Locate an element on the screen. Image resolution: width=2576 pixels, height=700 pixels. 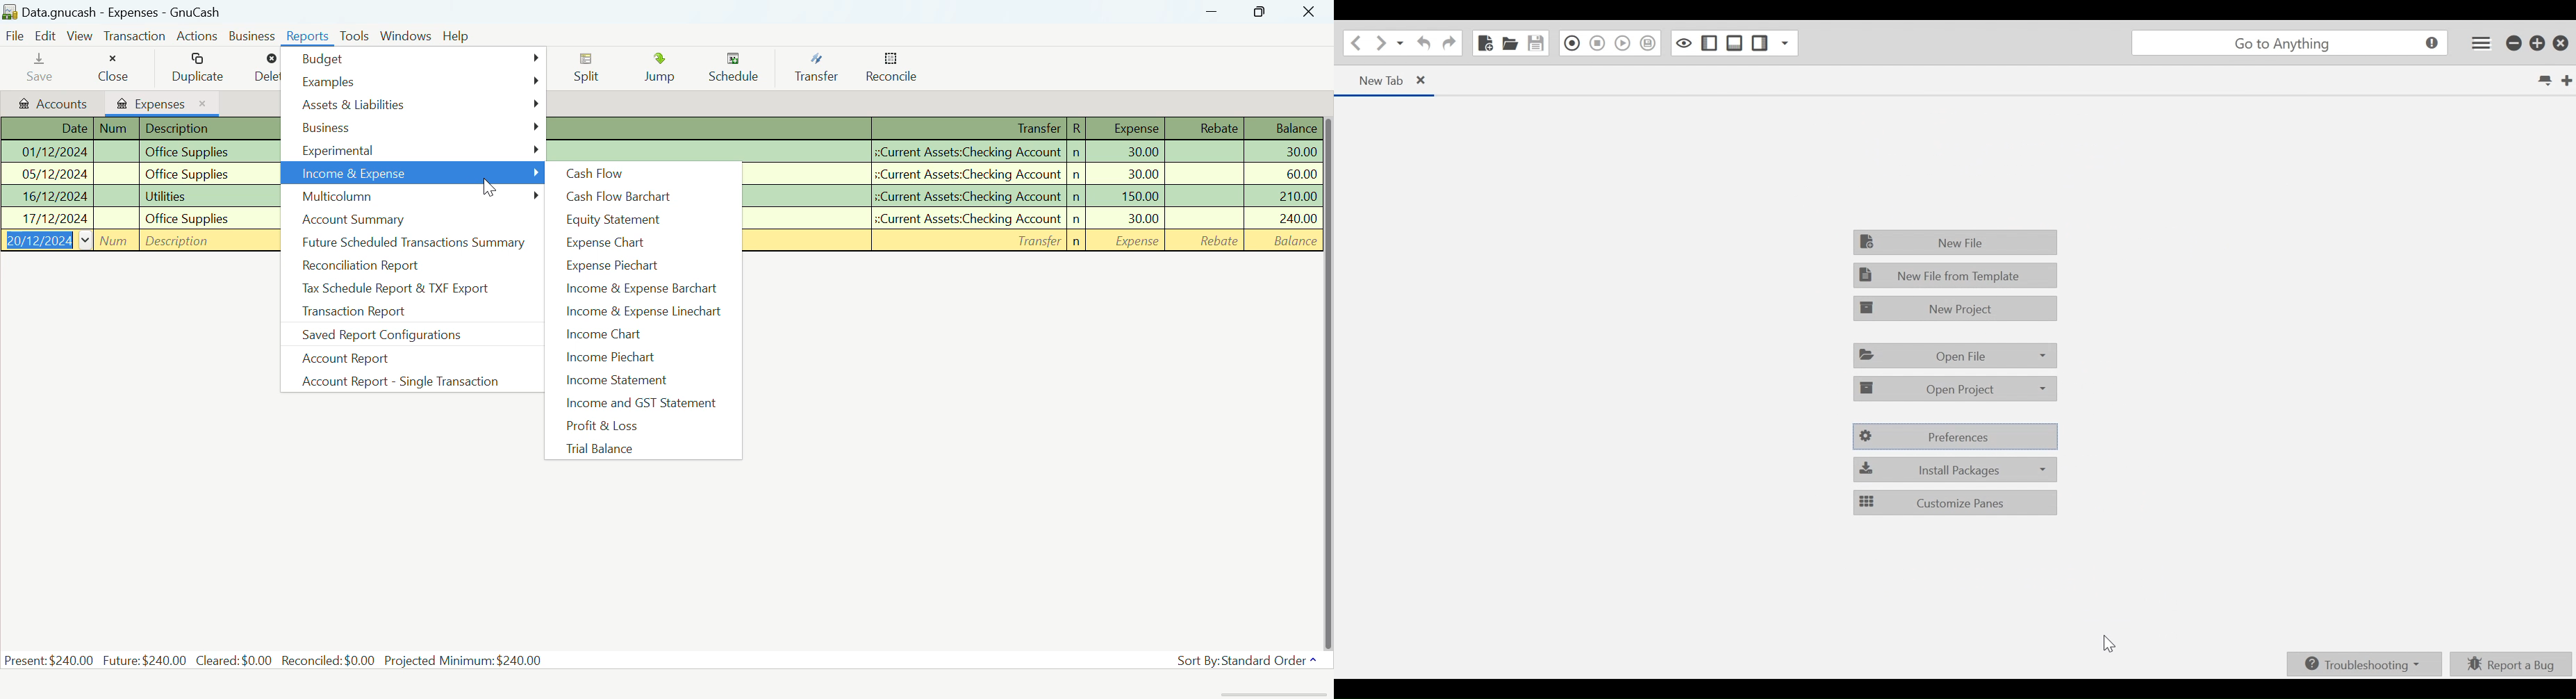
Examples is located at coordinates (415, 83).